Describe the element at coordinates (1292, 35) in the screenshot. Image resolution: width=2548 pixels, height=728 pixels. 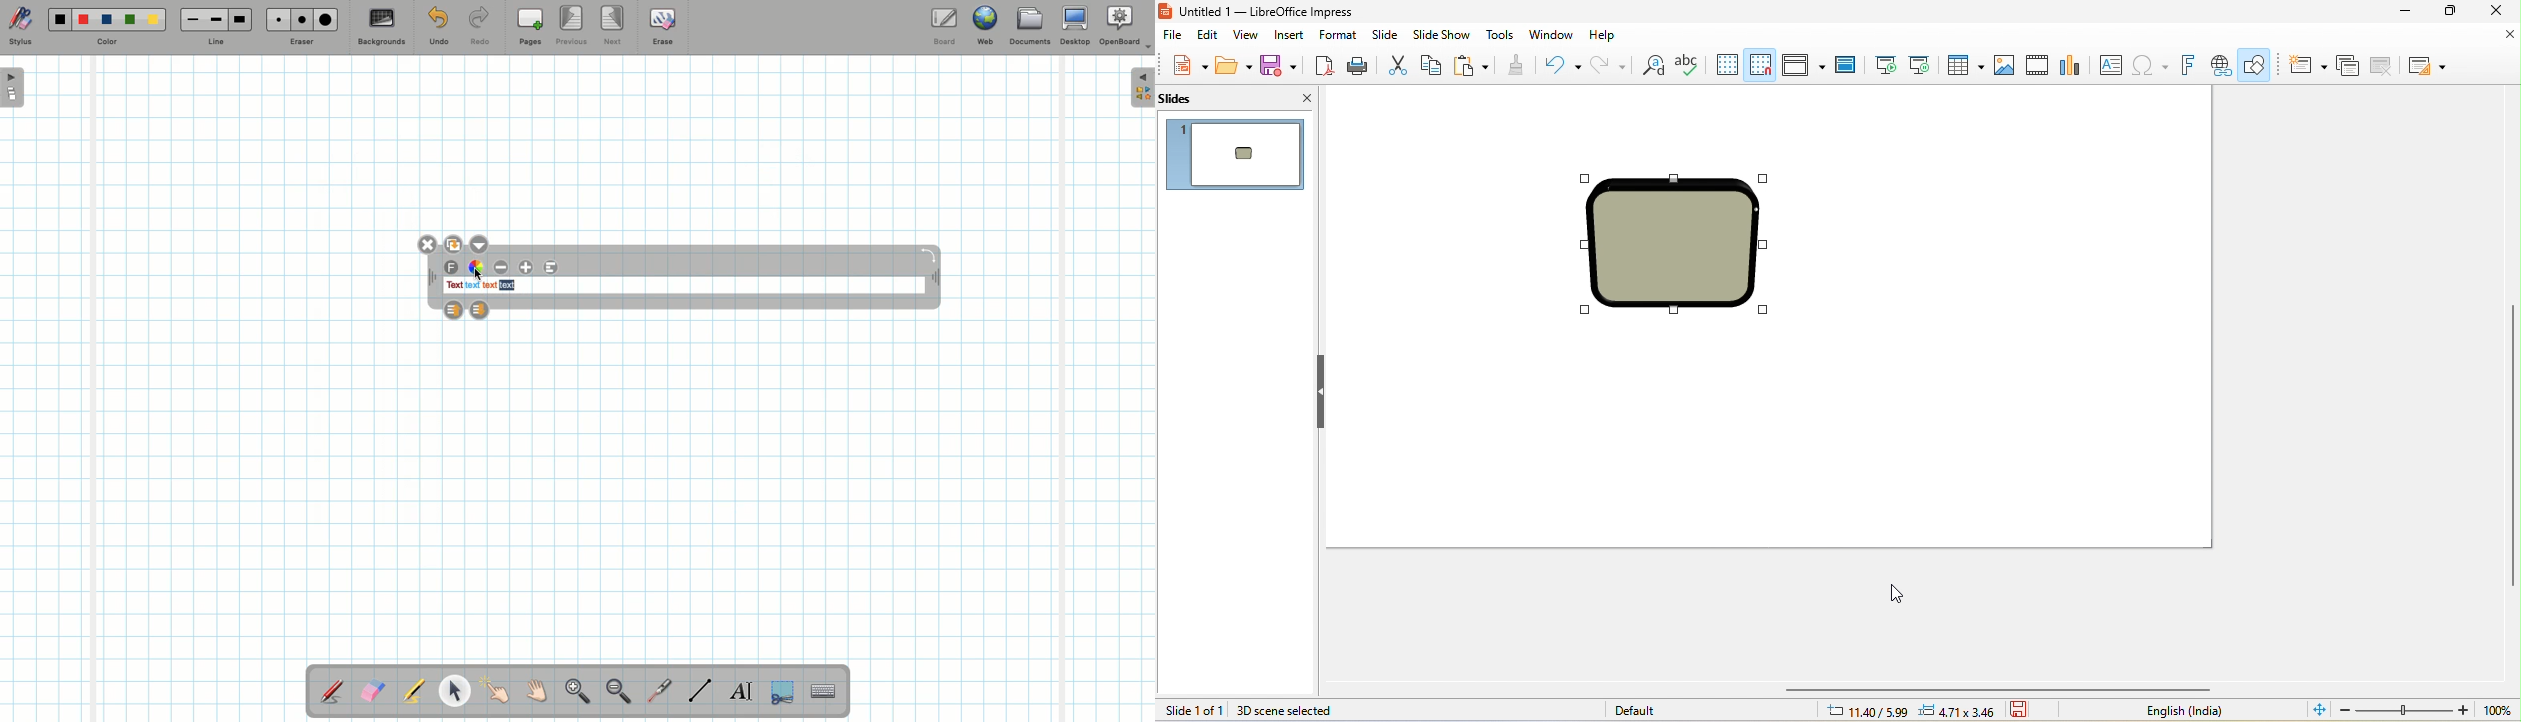
I see `insert` at that location.